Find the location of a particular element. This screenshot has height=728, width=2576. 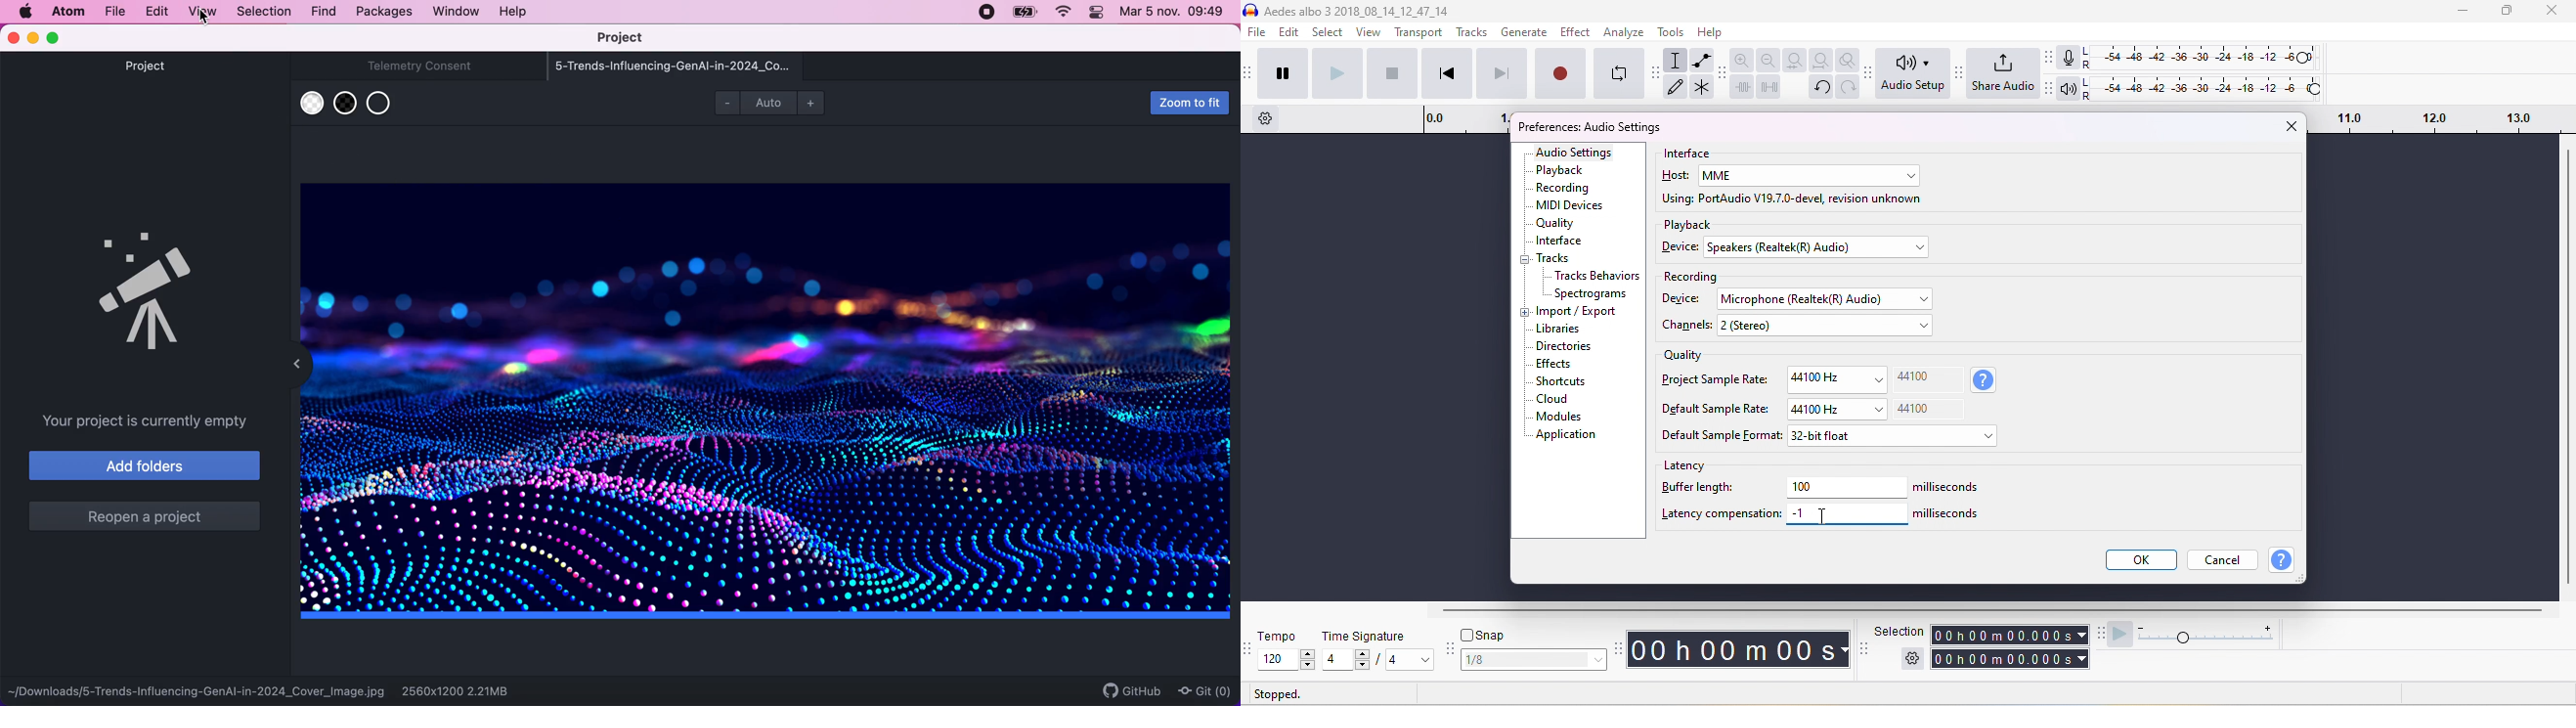

use transparent background is located at coordinates (384, 104).